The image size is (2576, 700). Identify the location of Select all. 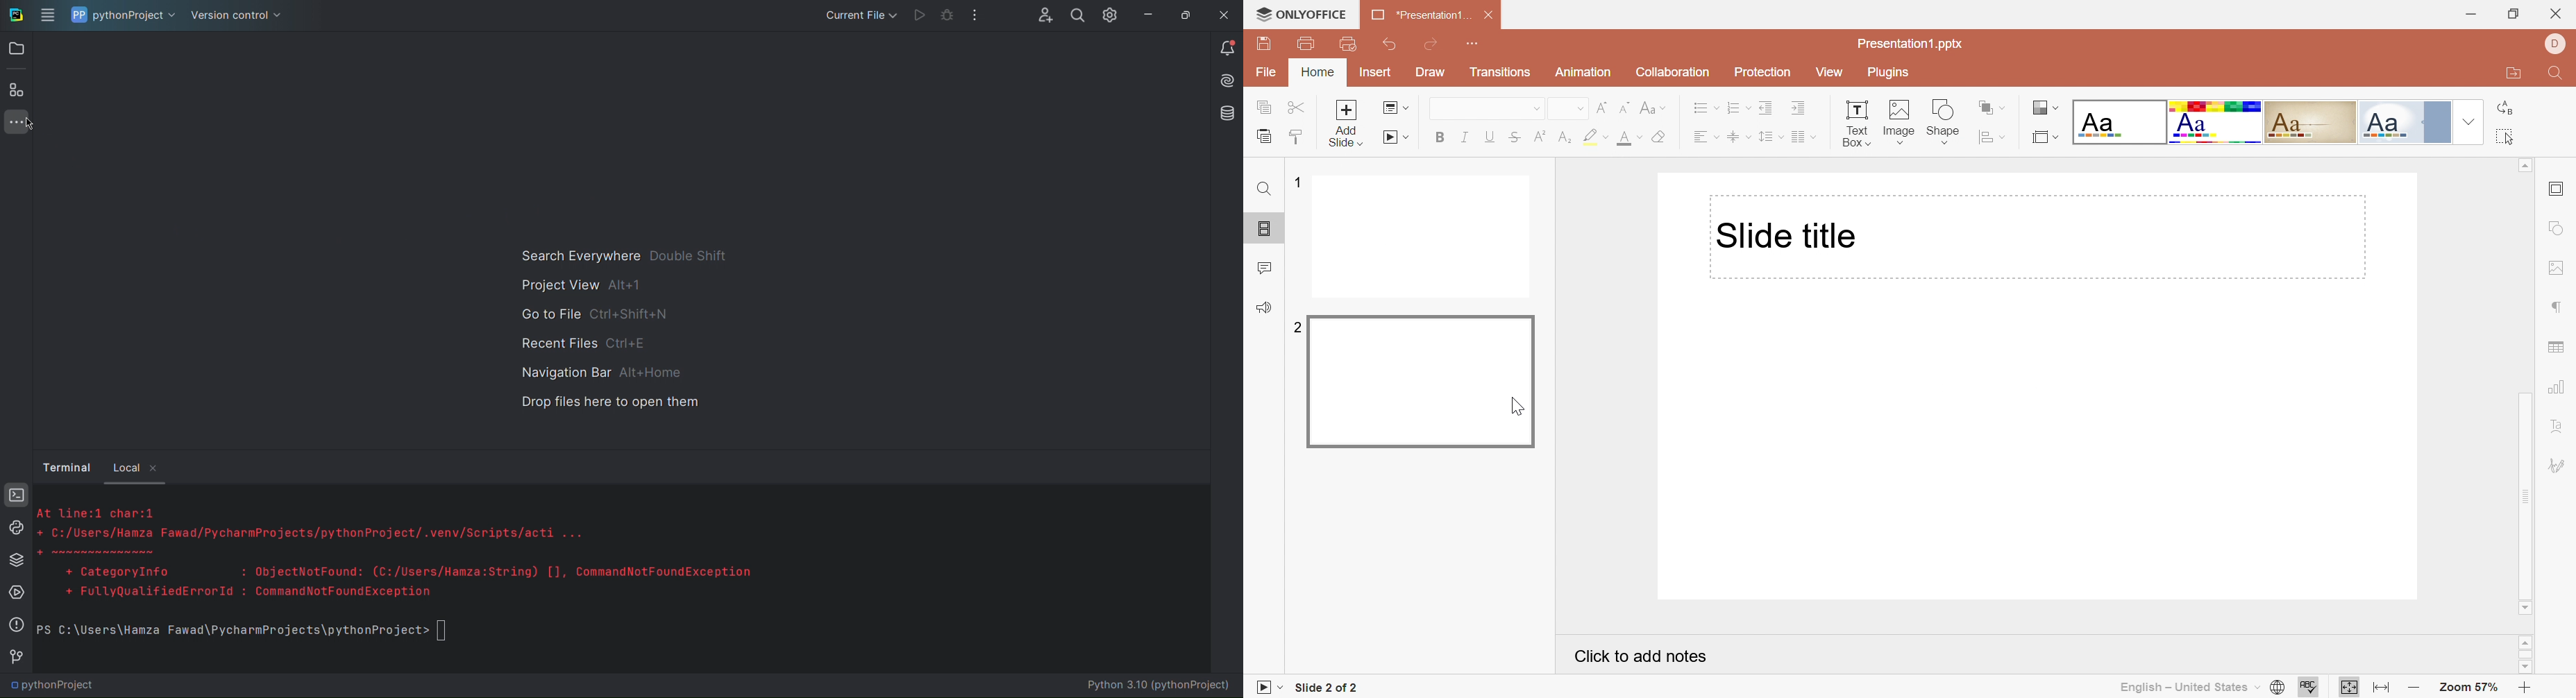
(2504, 136).